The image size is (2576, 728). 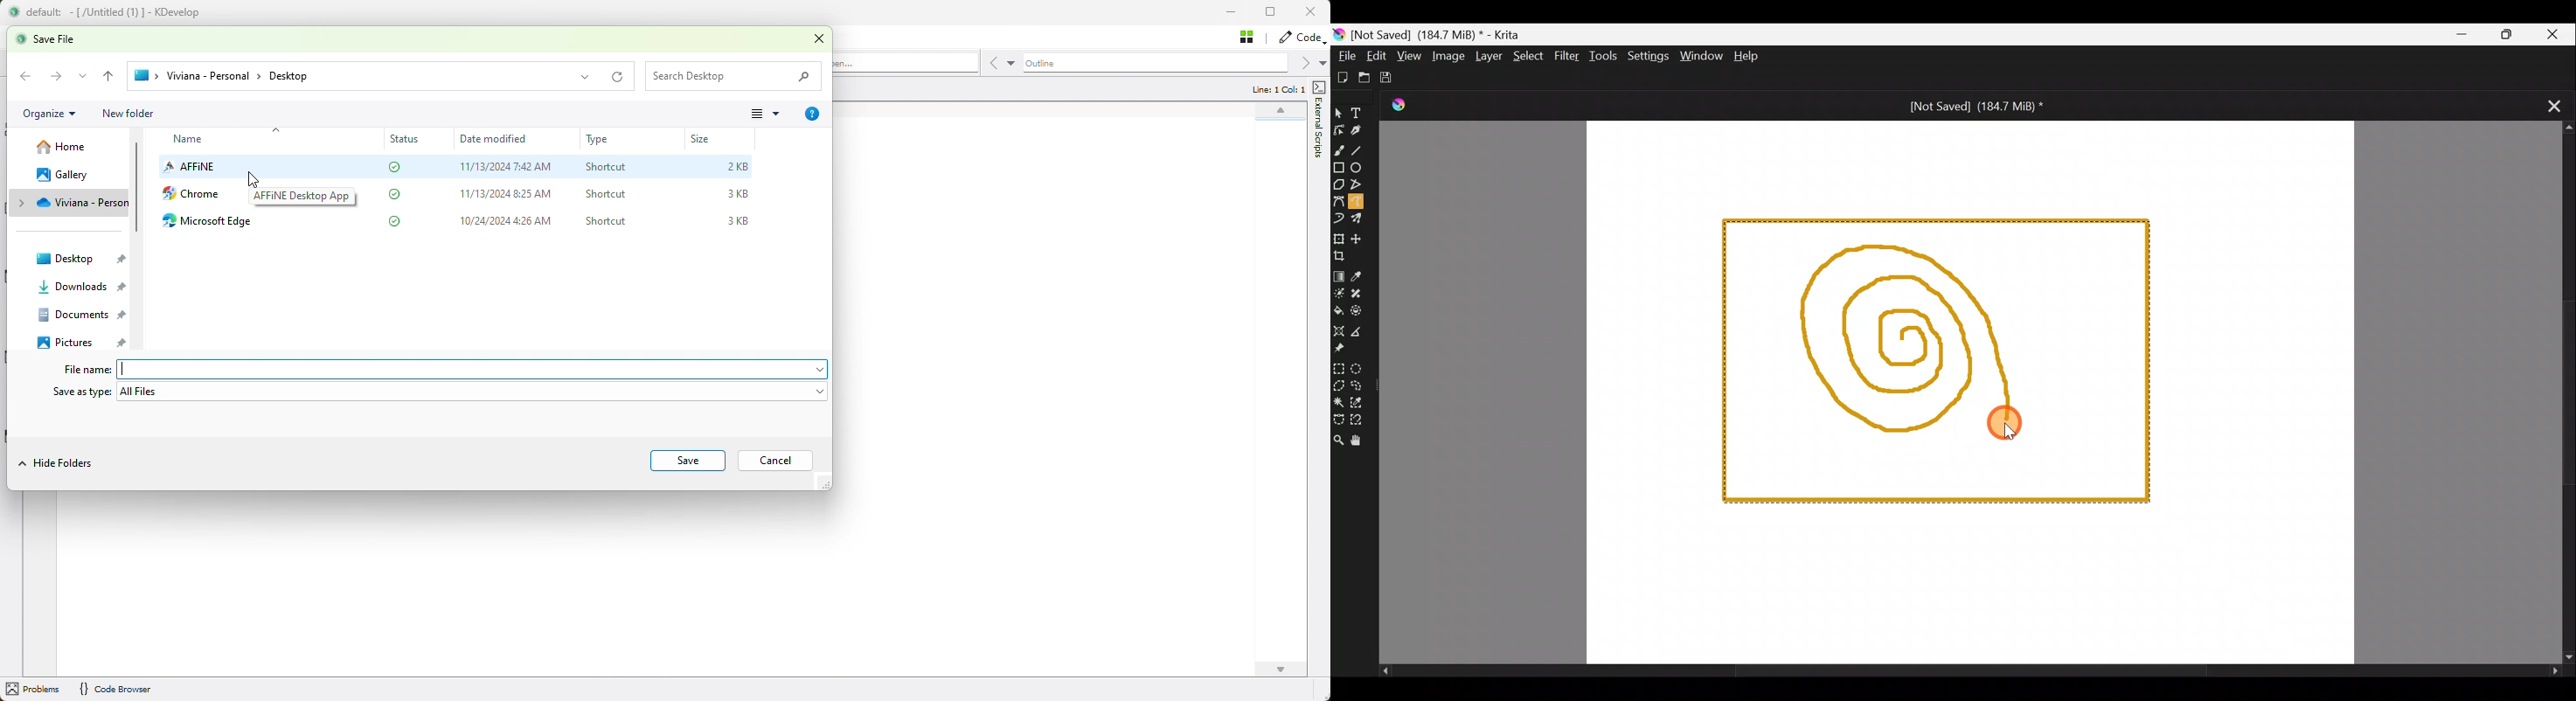 I want to click on Transform a layer, so click(x=1338, y=240).